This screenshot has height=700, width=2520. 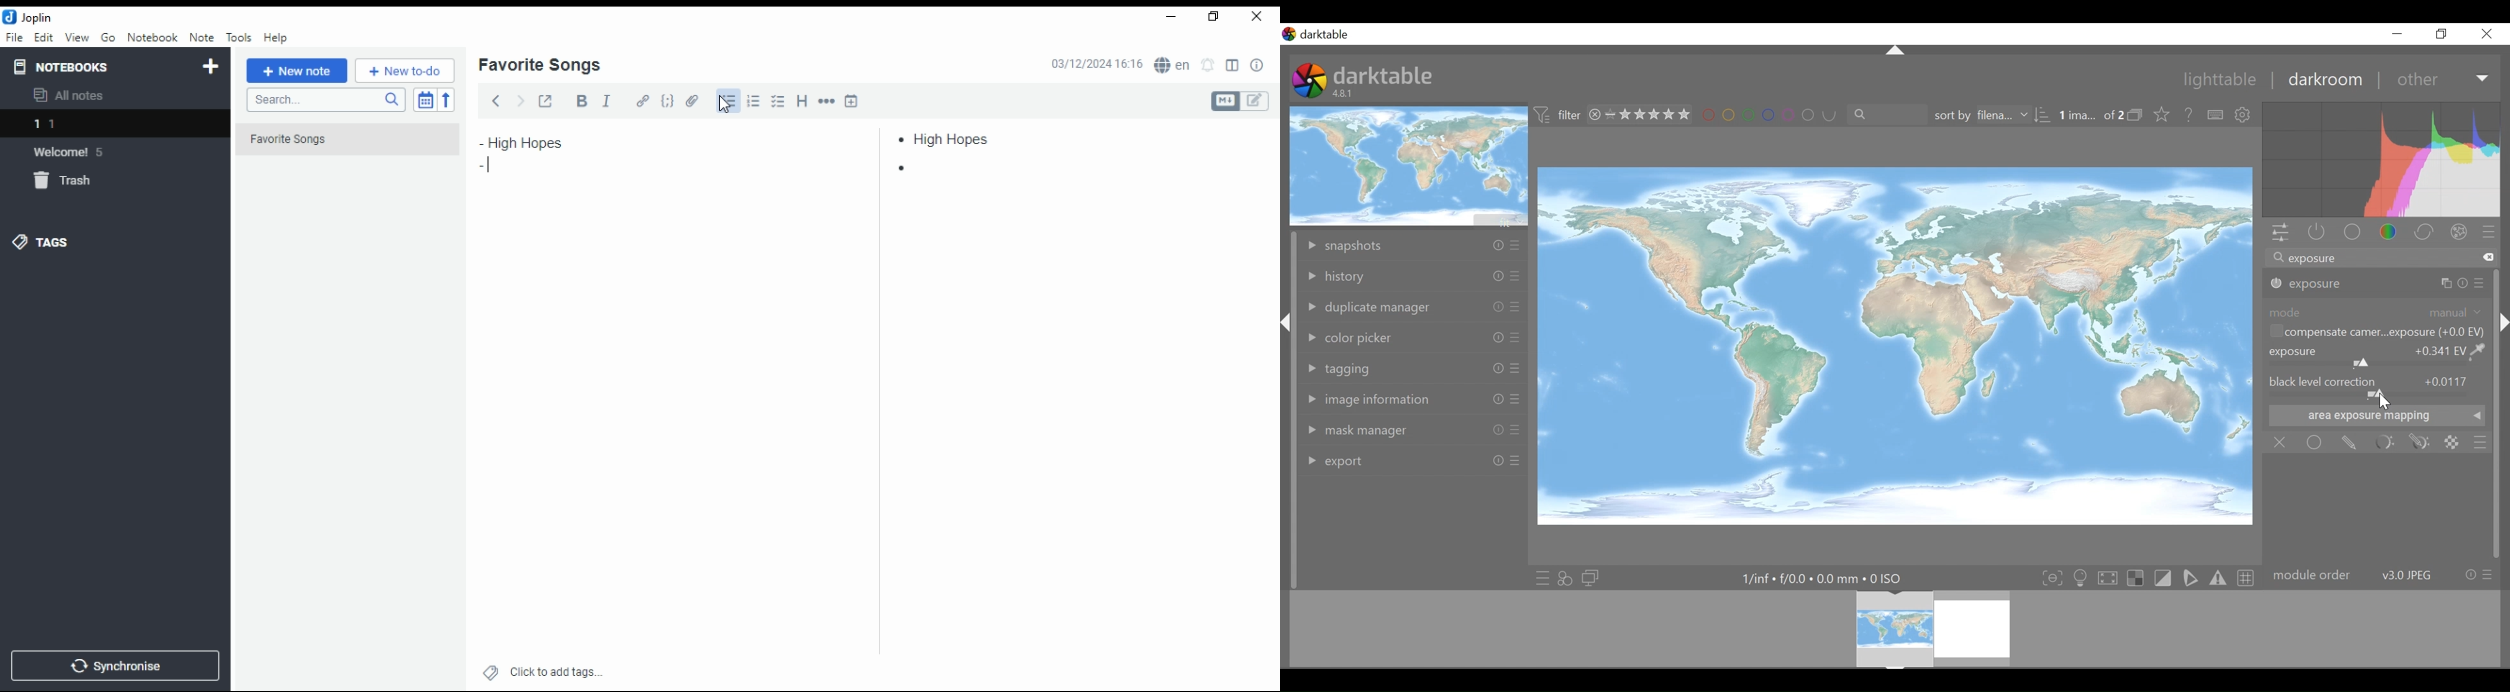 What do you see at coordinates (556, 669) in the screenshot?
I see `click to add tags` at bounding box center [556, 669].